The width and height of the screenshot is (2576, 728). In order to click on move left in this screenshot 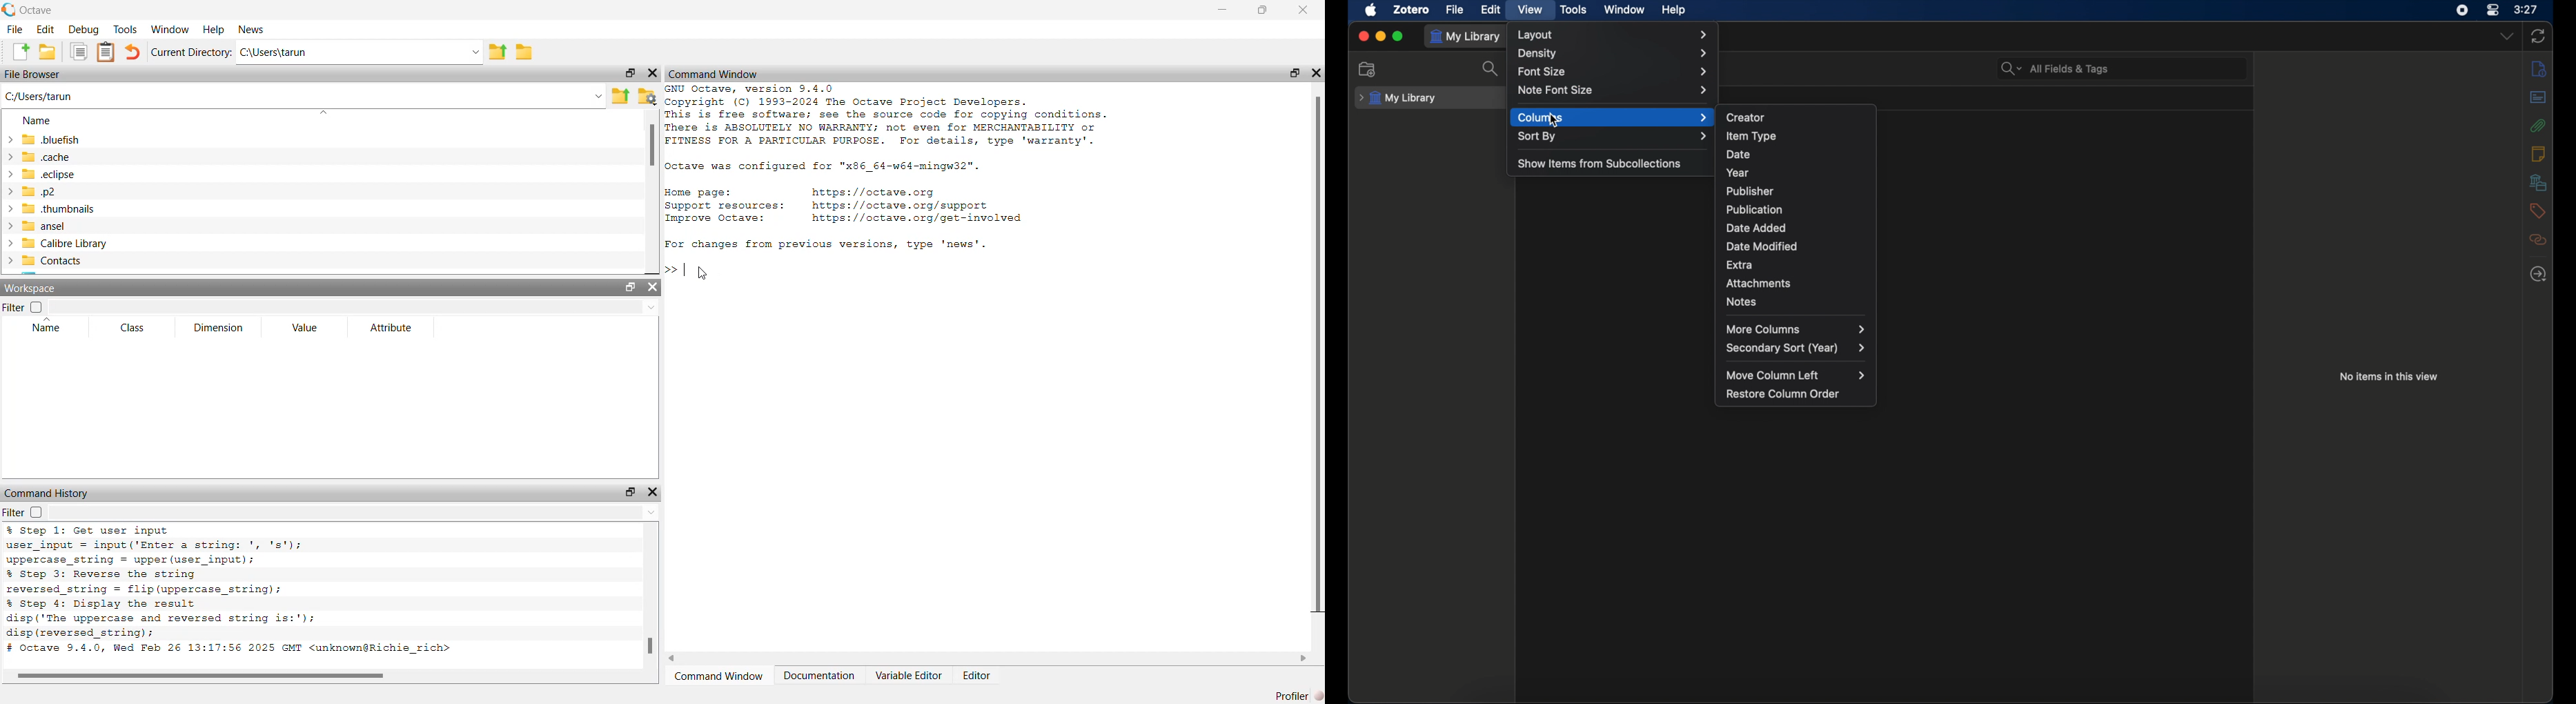, I will do `click(674, 657)`.